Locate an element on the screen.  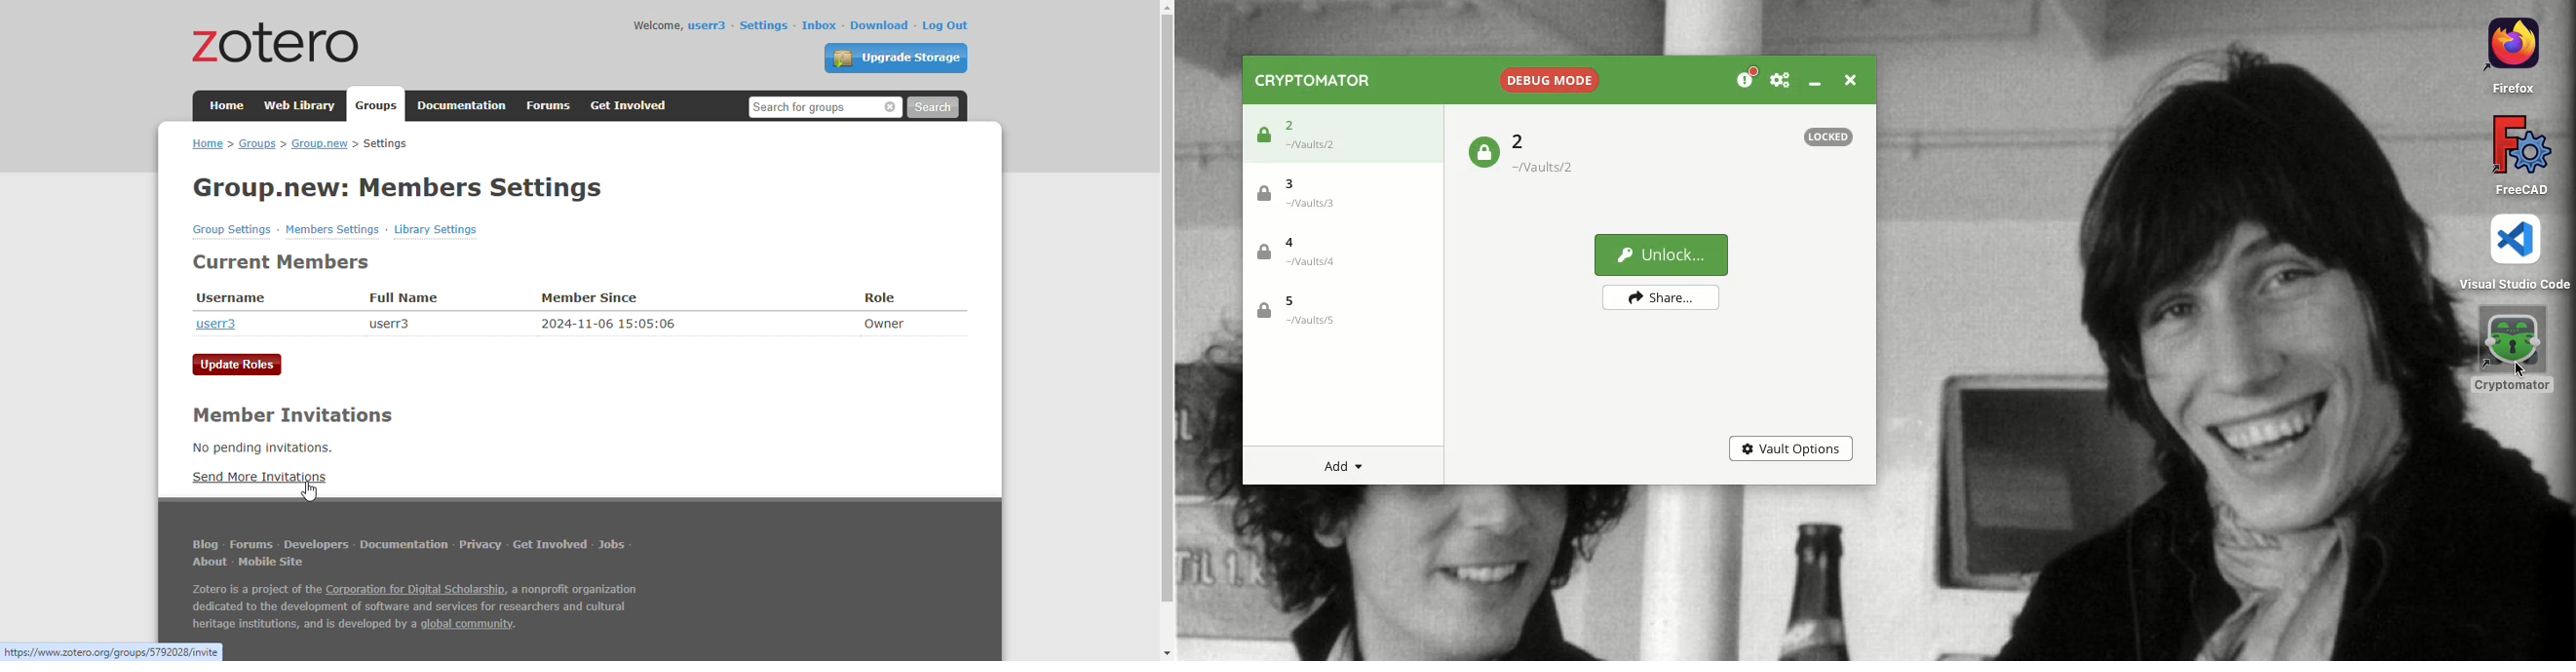
update roles is located at coordinates (238, 365).